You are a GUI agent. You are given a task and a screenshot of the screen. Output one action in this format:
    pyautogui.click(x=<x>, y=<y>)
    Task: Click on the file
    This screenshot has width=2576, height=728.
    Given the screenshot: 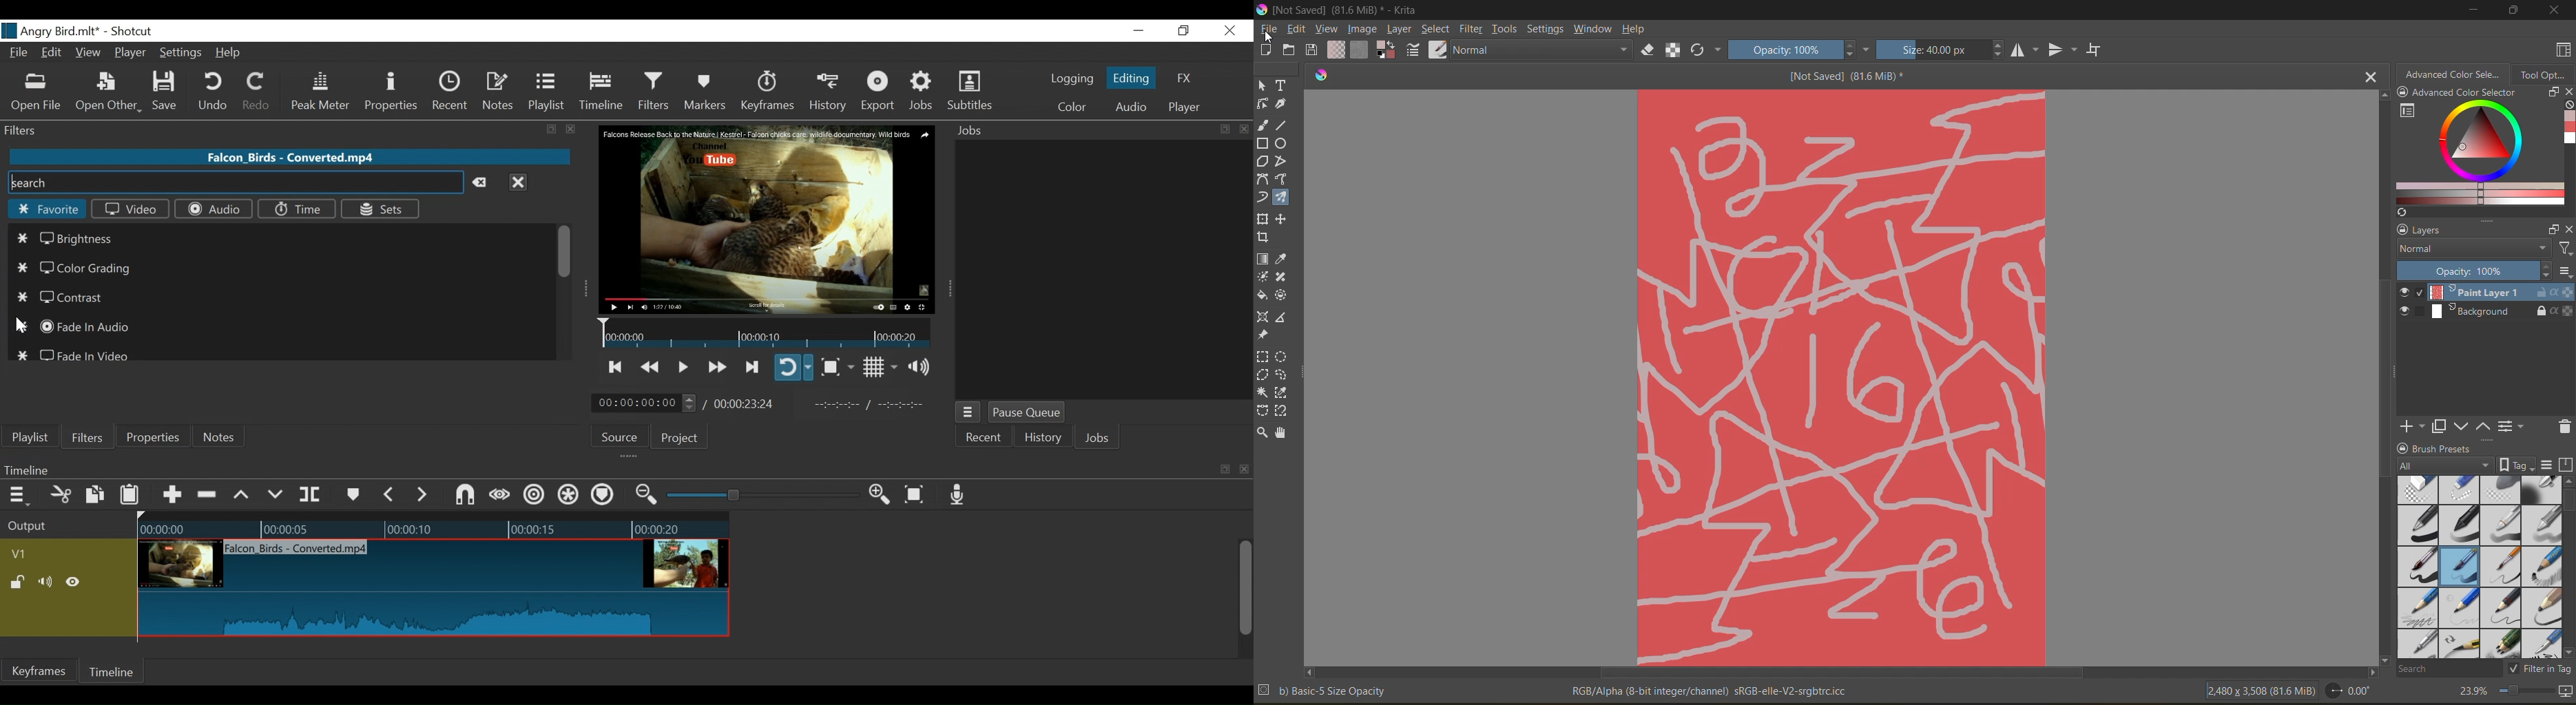 What is the action you would take?
    pyautogui.click(x=1269, y=28)
    